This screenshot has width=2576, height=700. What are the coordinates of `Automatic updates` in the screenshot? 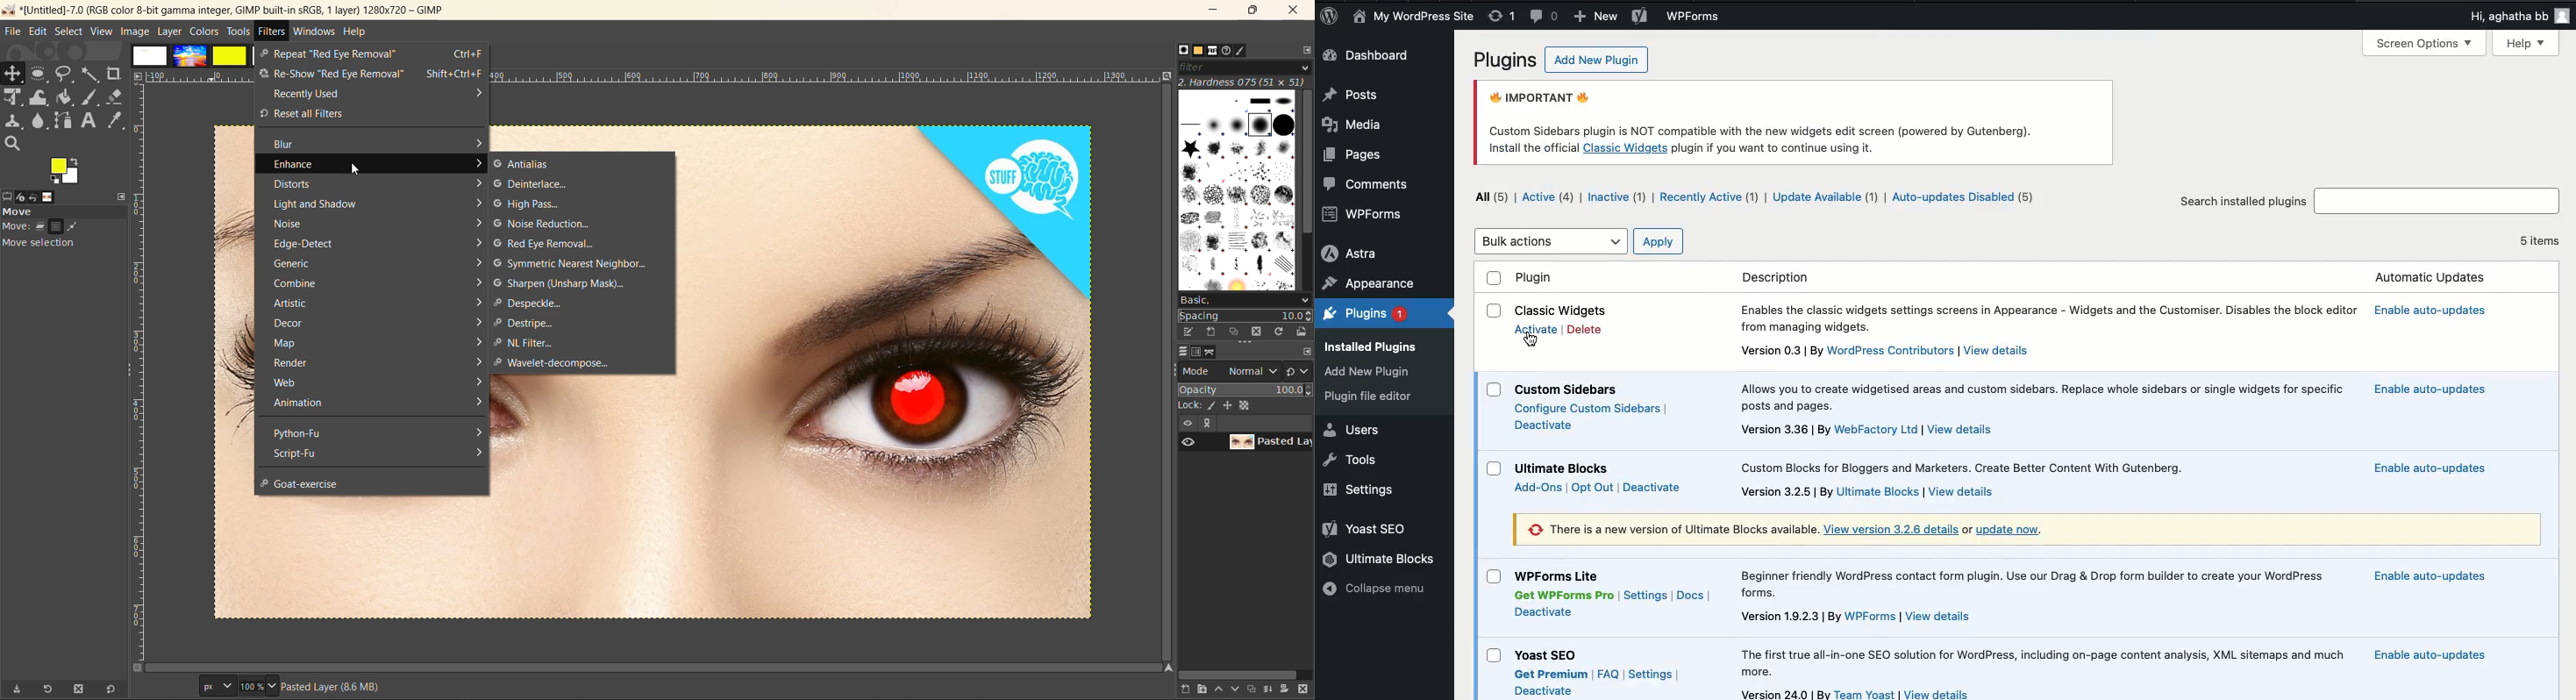 It's located at (2440, 314).